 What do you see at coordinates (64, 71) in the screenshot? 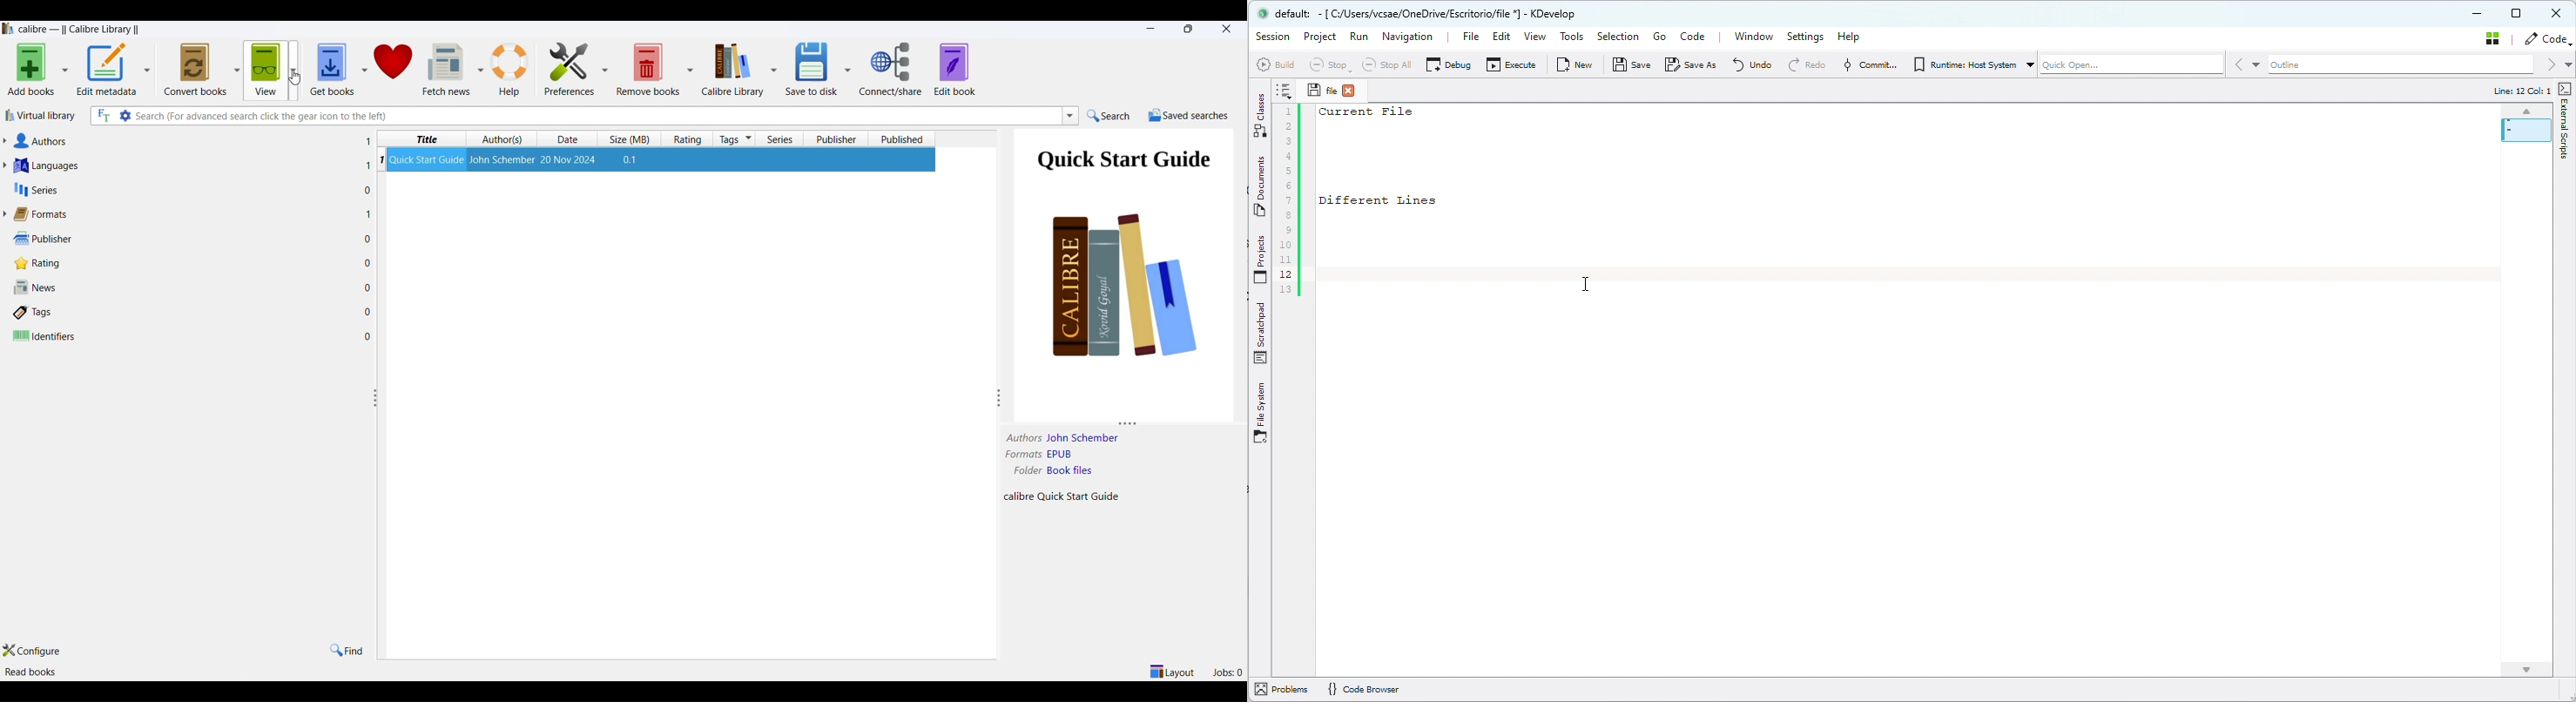
I see `add books options dropdown button` at bounding box center [64, 71].